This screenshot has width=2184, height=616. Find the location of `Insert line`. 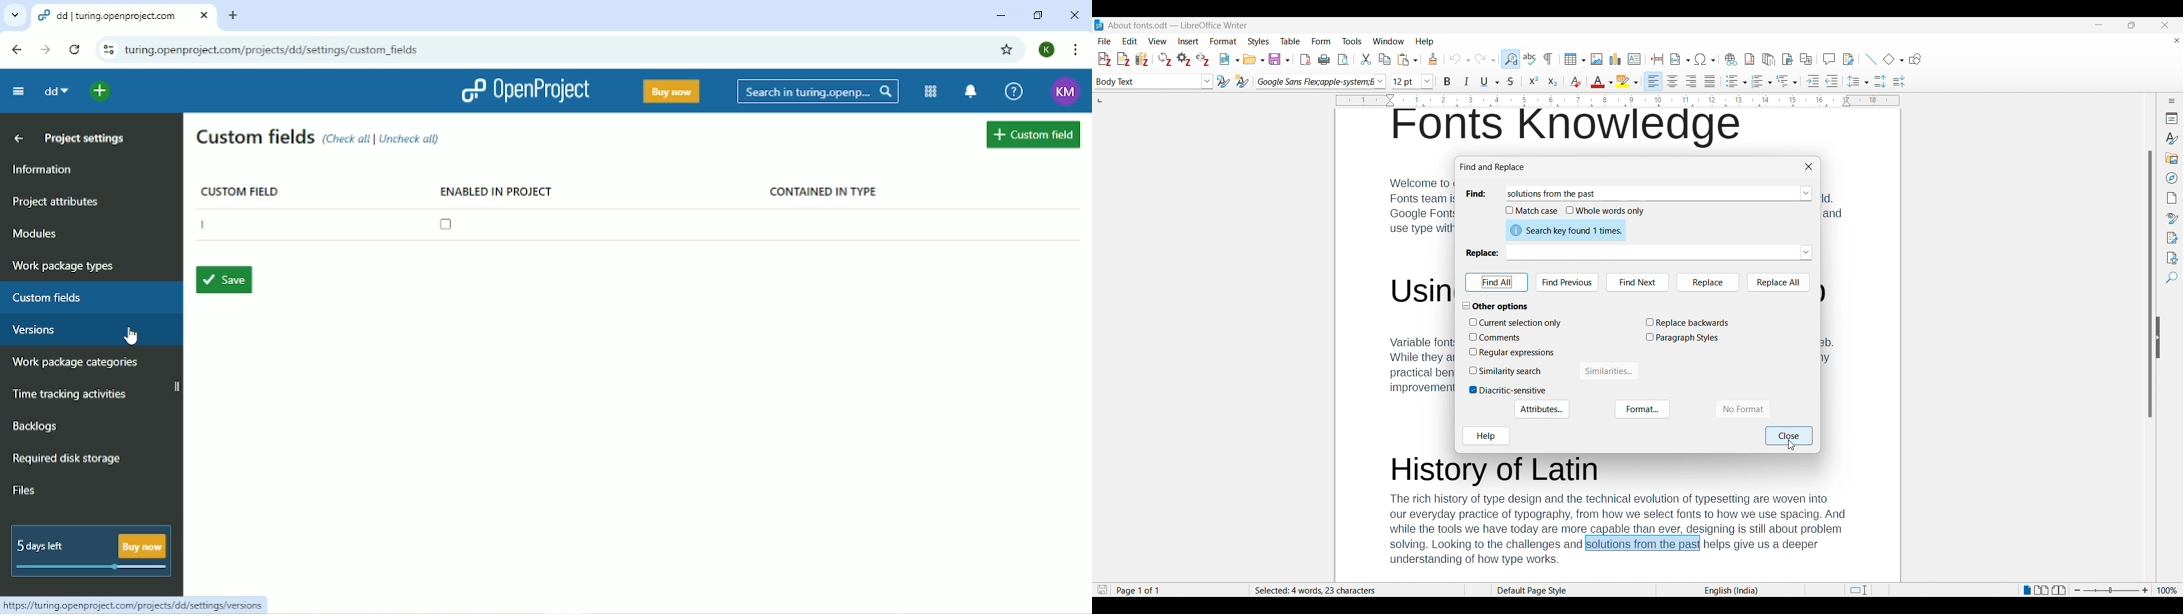

Insert line is located at coordinates (1871, 59).